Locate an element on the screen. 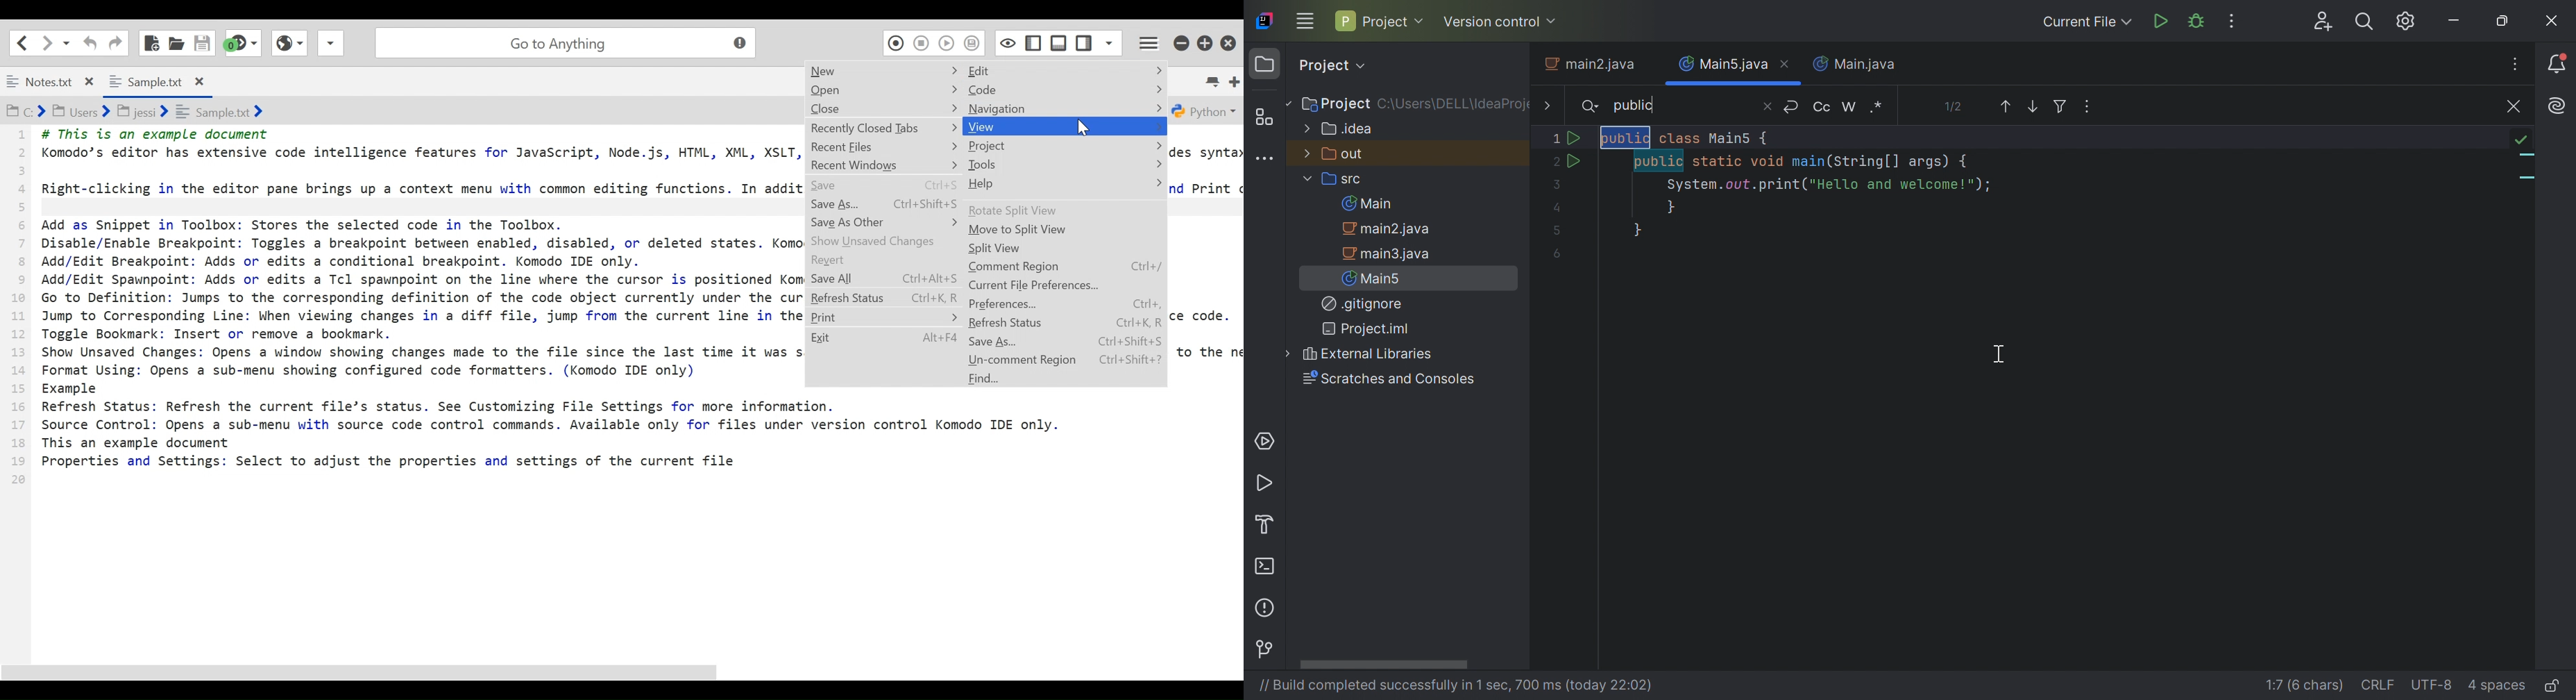 This screenshot has height=700, width=2576.  is located at coordinates (1559, 207).